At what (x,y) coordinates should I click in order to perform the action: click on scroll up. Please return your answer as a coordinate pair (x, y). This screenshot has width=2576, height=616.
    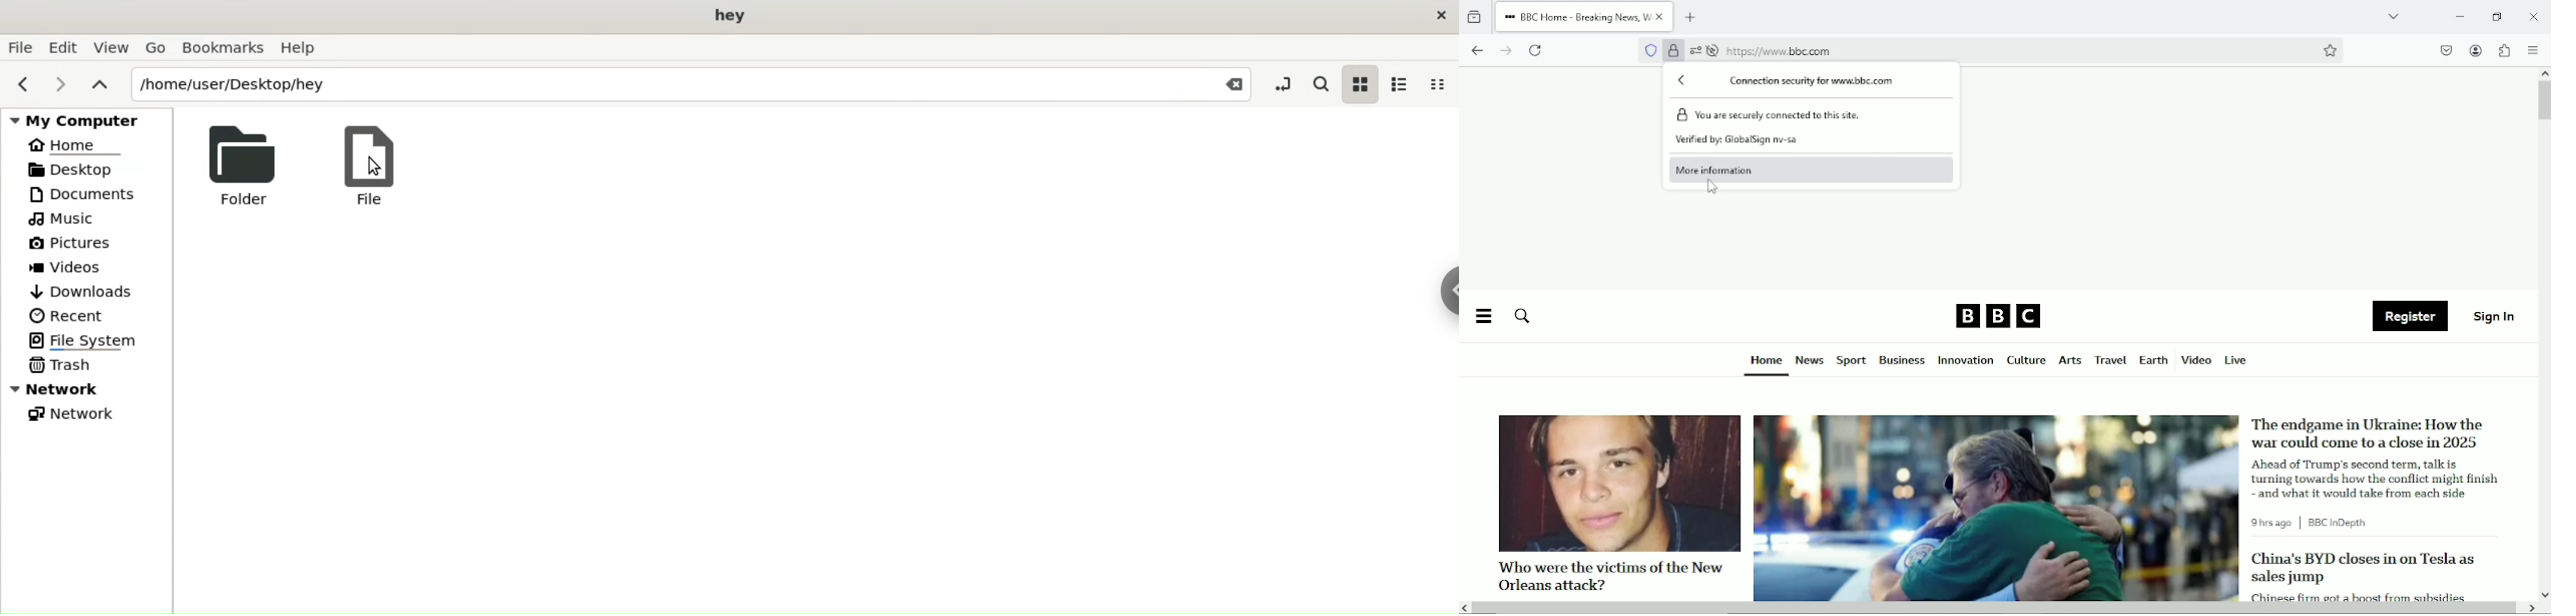
    Looking at the image, I should click on (2544, 73).